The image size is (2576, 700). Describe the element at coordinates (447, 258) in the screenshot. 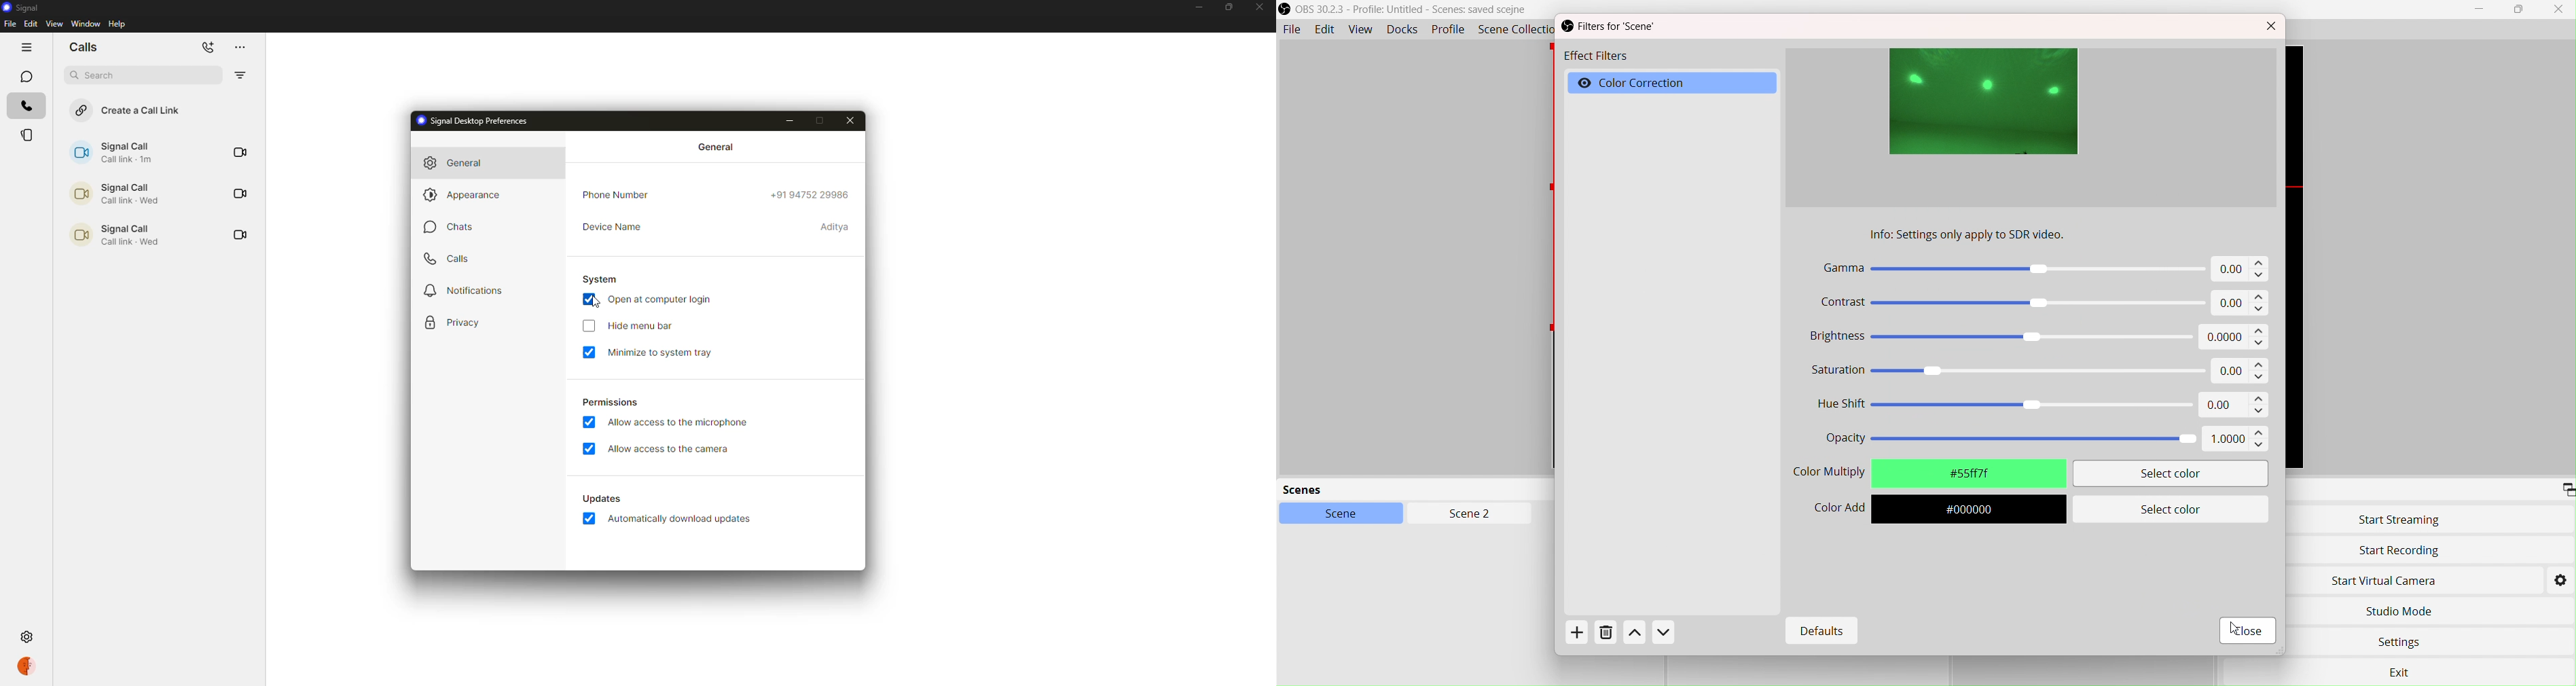

I see `calls` at that location.